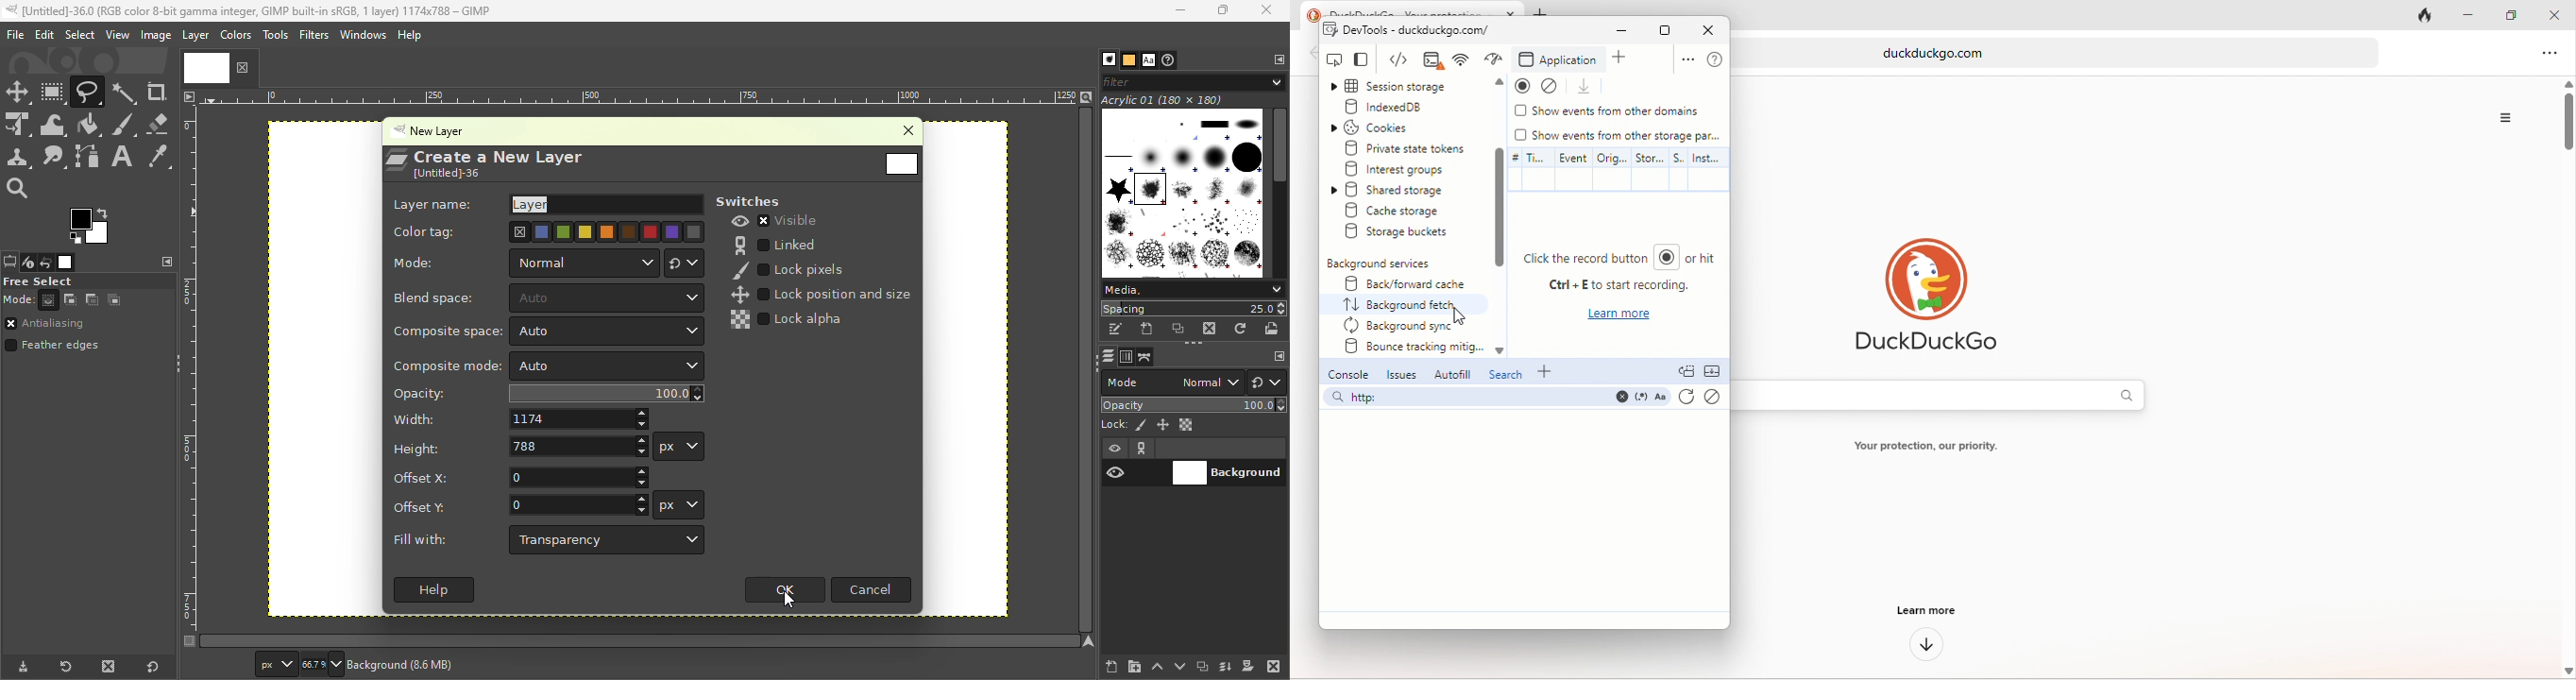 This screenshot has width=2576, height=700. I want to click on scroll down, so click(1498, 208).